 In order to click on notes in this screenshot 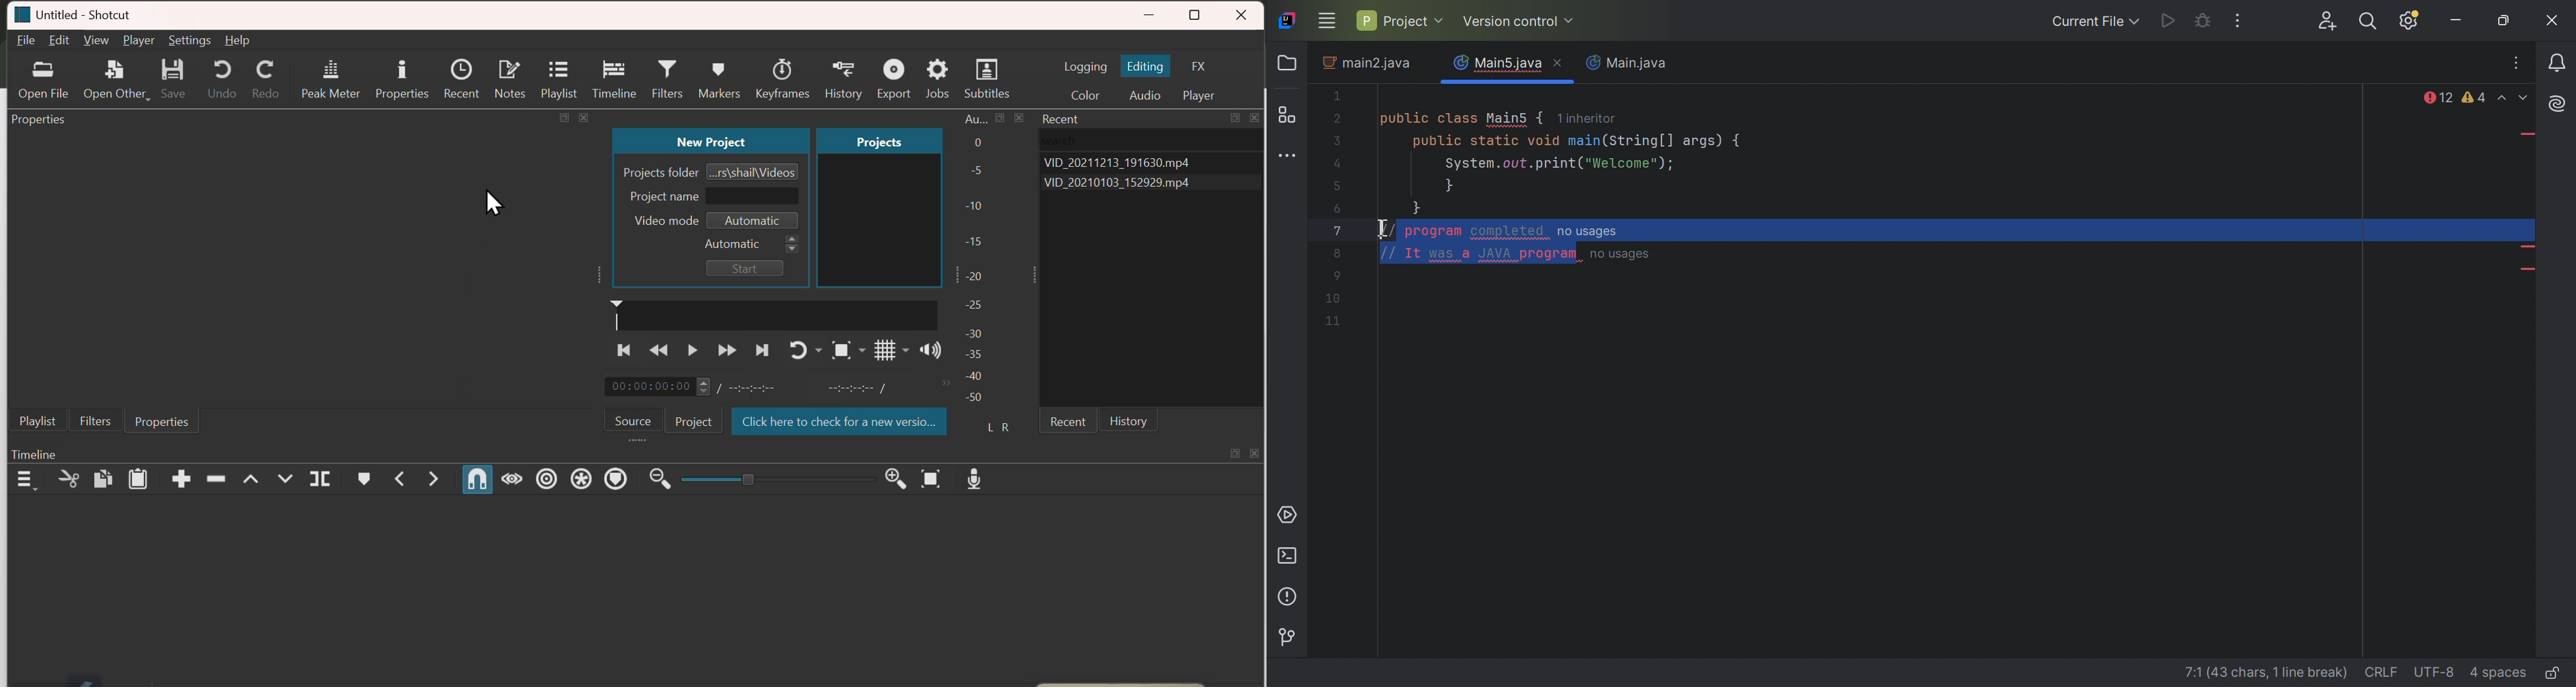, I will do `click(509, 74)`.